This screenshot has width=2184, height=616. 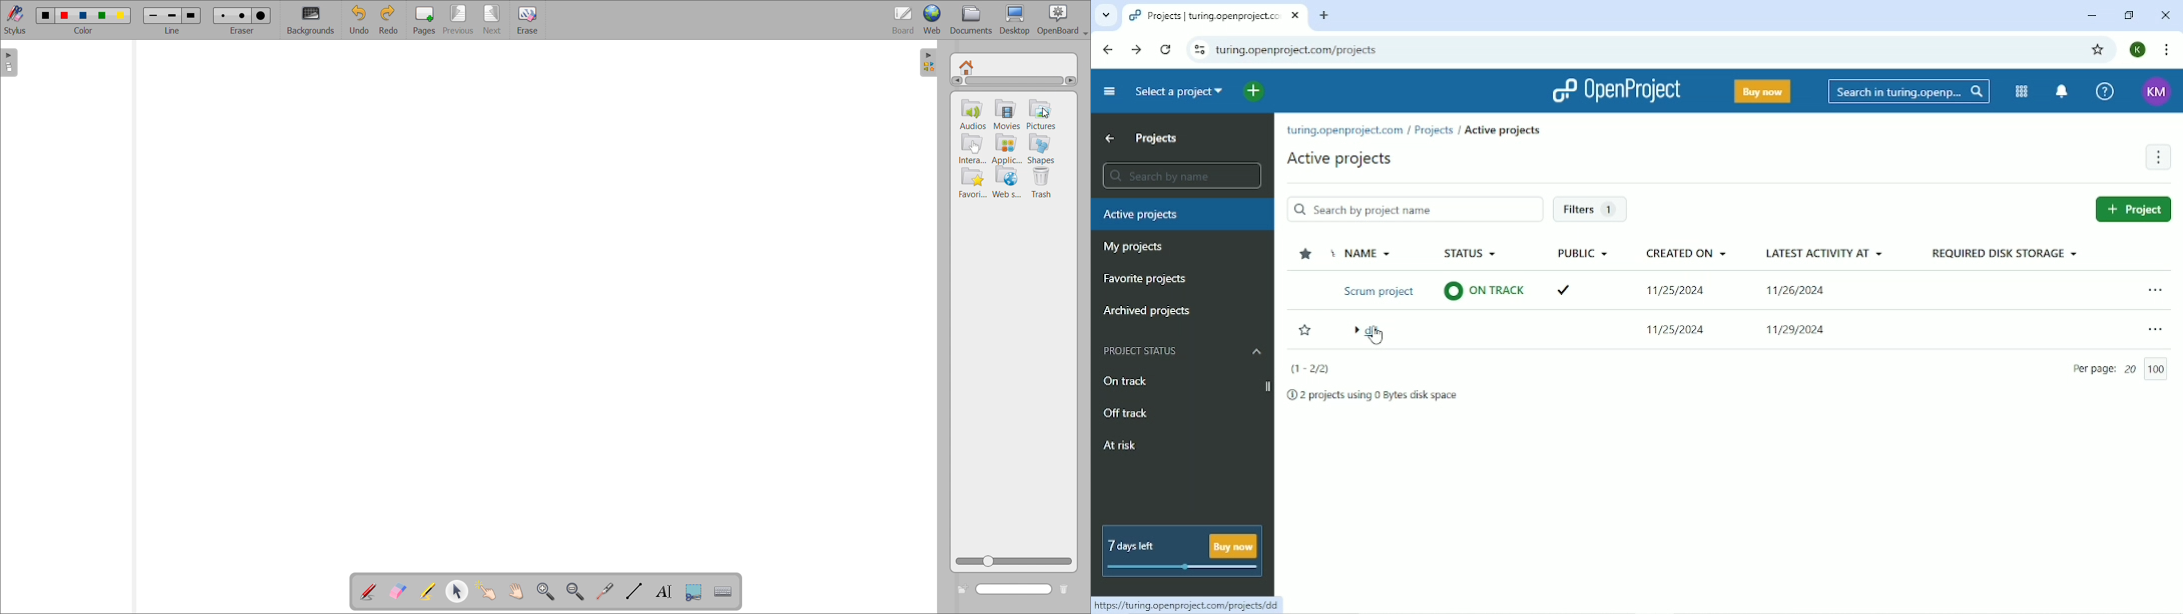 What do you see at coordinates (1043, 114) in the screenshot?
I see `pictures` at bounding box center [1043, 114].